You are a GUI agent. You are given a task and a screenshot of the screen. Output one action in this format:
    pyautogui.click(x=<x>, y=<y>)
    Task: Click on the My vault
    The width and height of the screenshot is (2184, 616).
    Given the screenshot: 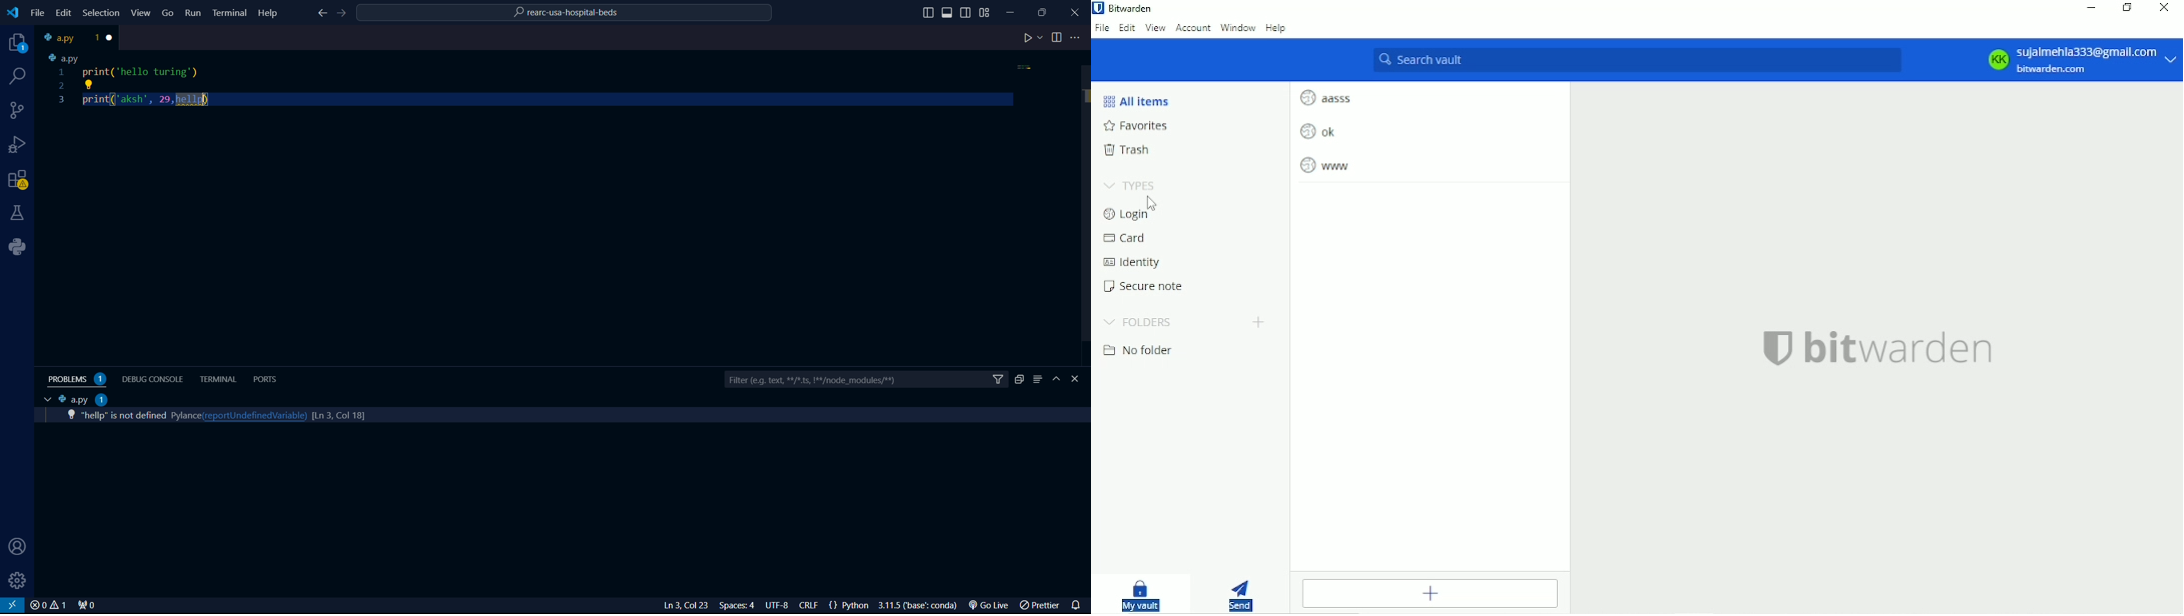 What is the action you would take?
    pyautogui.click(x=1142, y=594)
    